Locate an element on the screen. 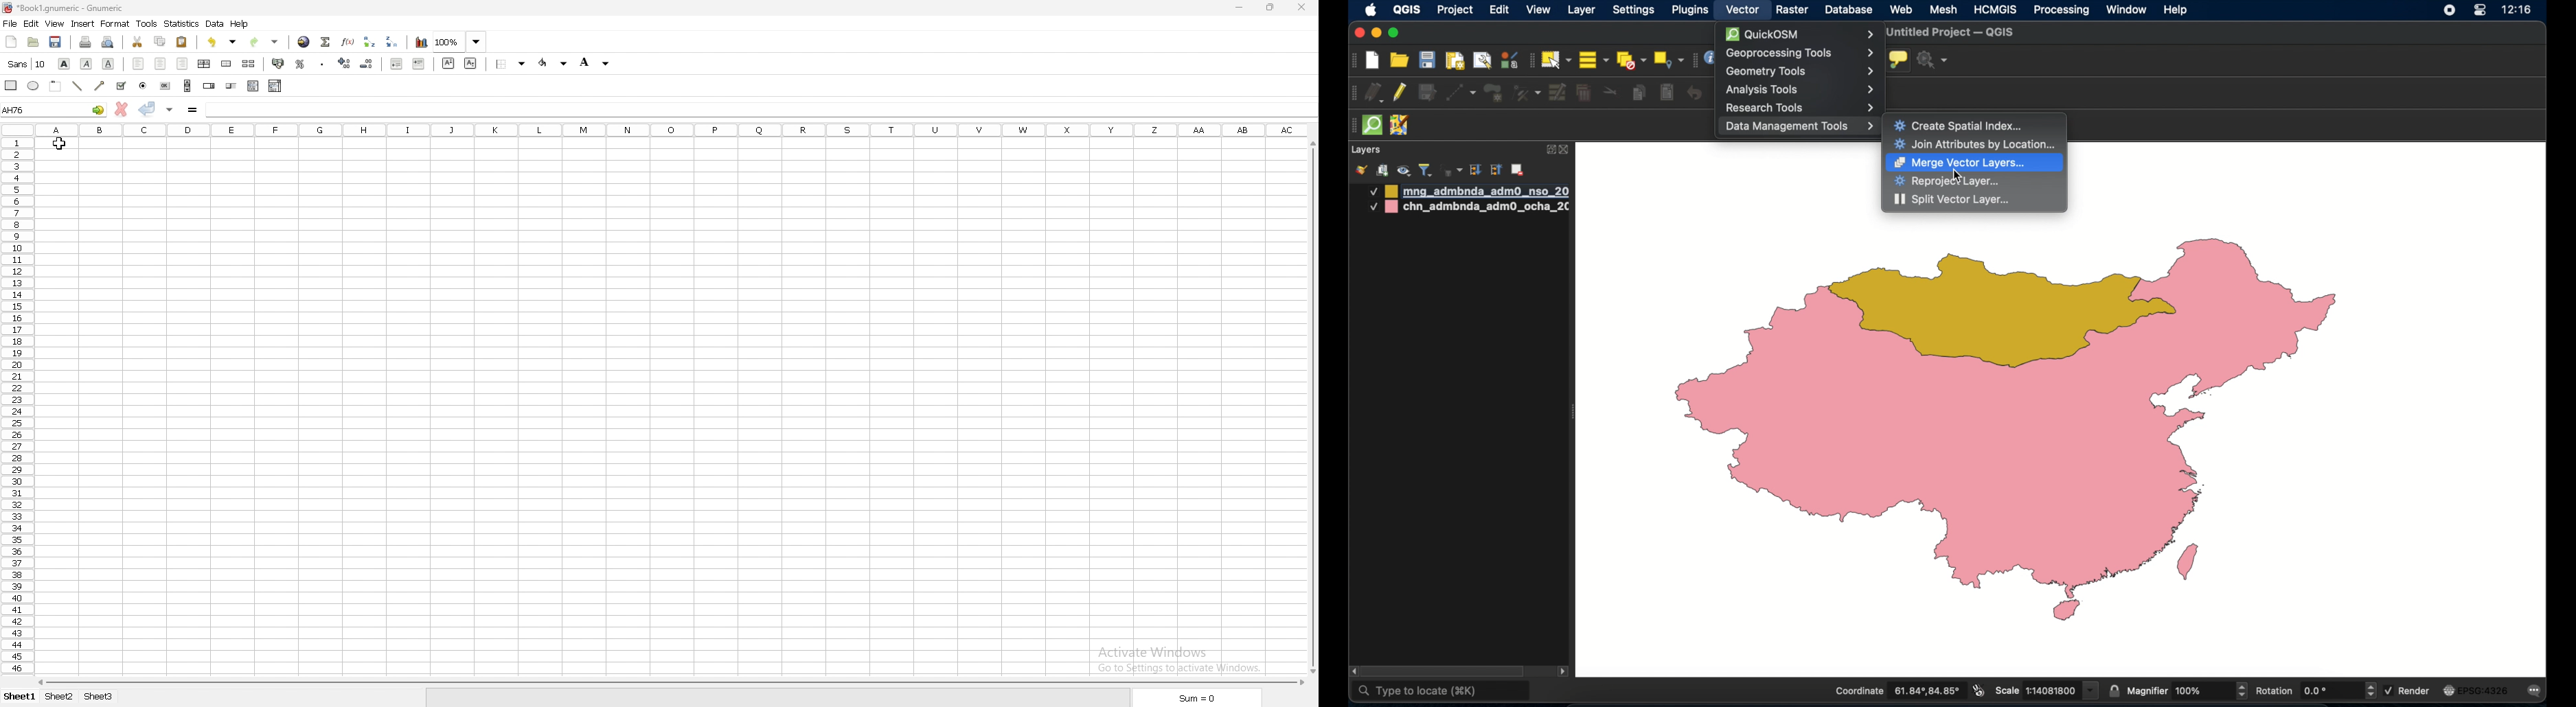 The image size is (2576, 728). render is located at coordinates (2408, 689).